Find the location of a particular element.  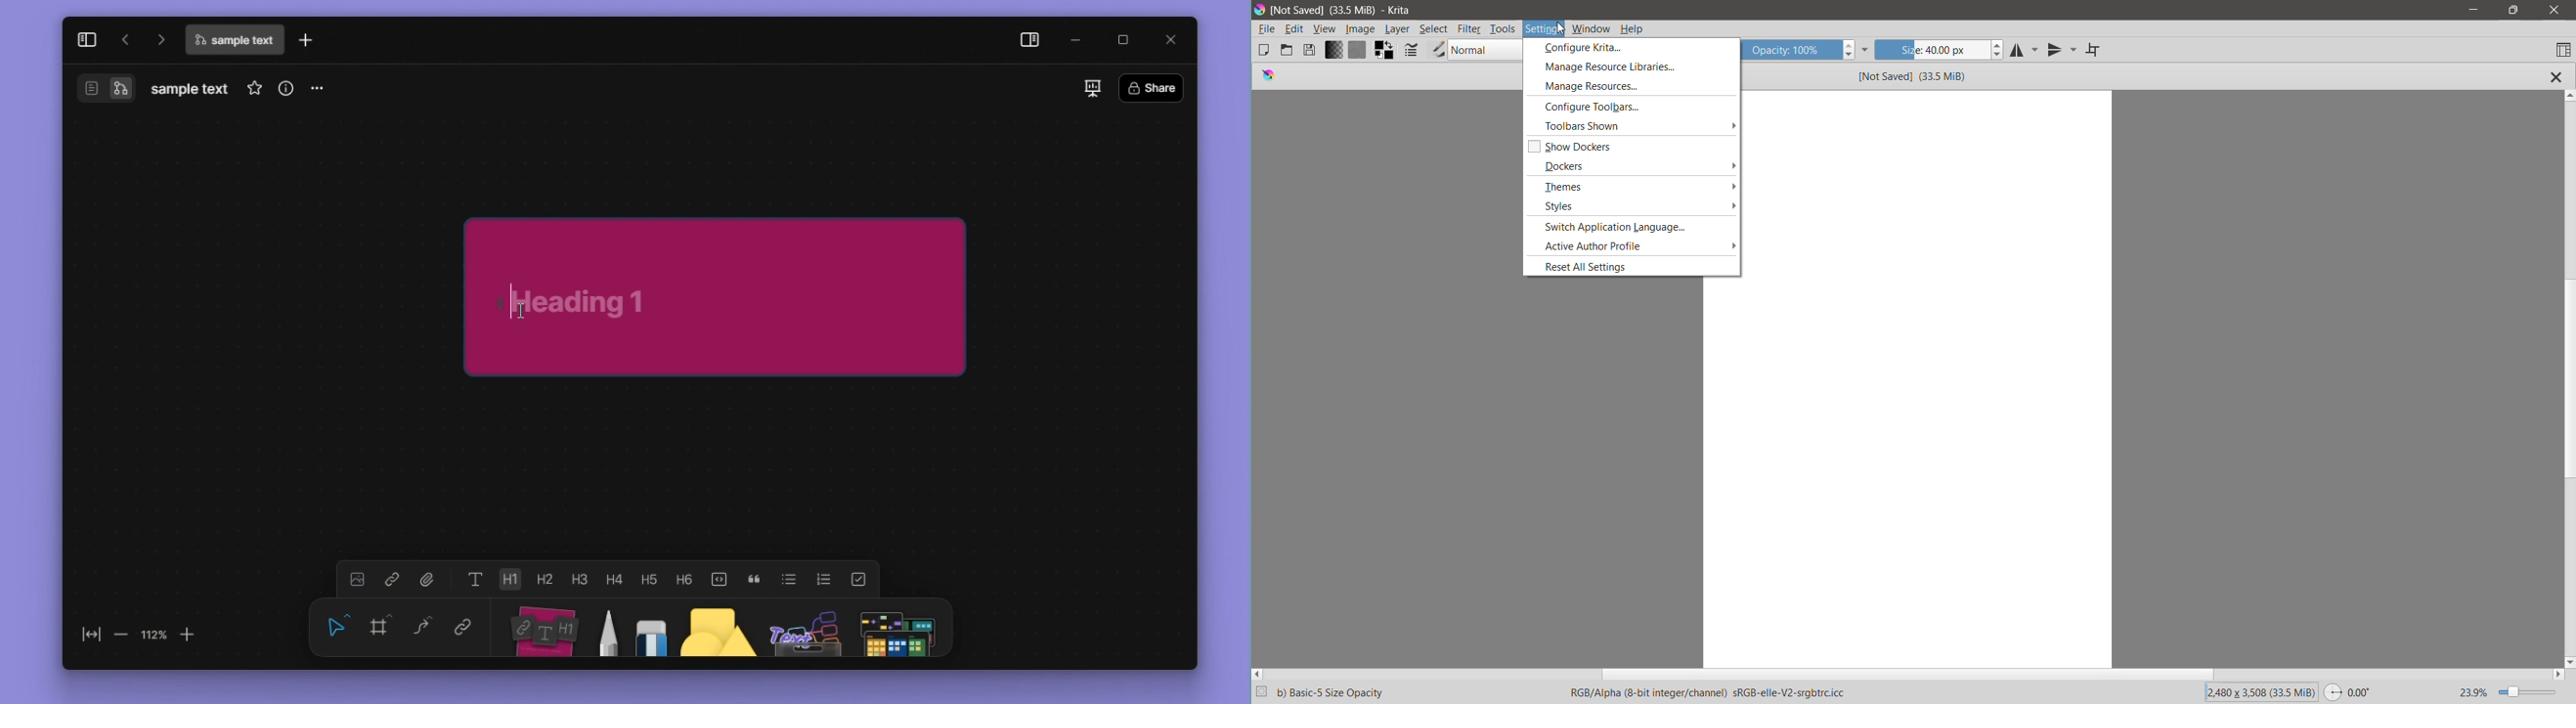

Application Logo is located at coordinates (1260, 10).